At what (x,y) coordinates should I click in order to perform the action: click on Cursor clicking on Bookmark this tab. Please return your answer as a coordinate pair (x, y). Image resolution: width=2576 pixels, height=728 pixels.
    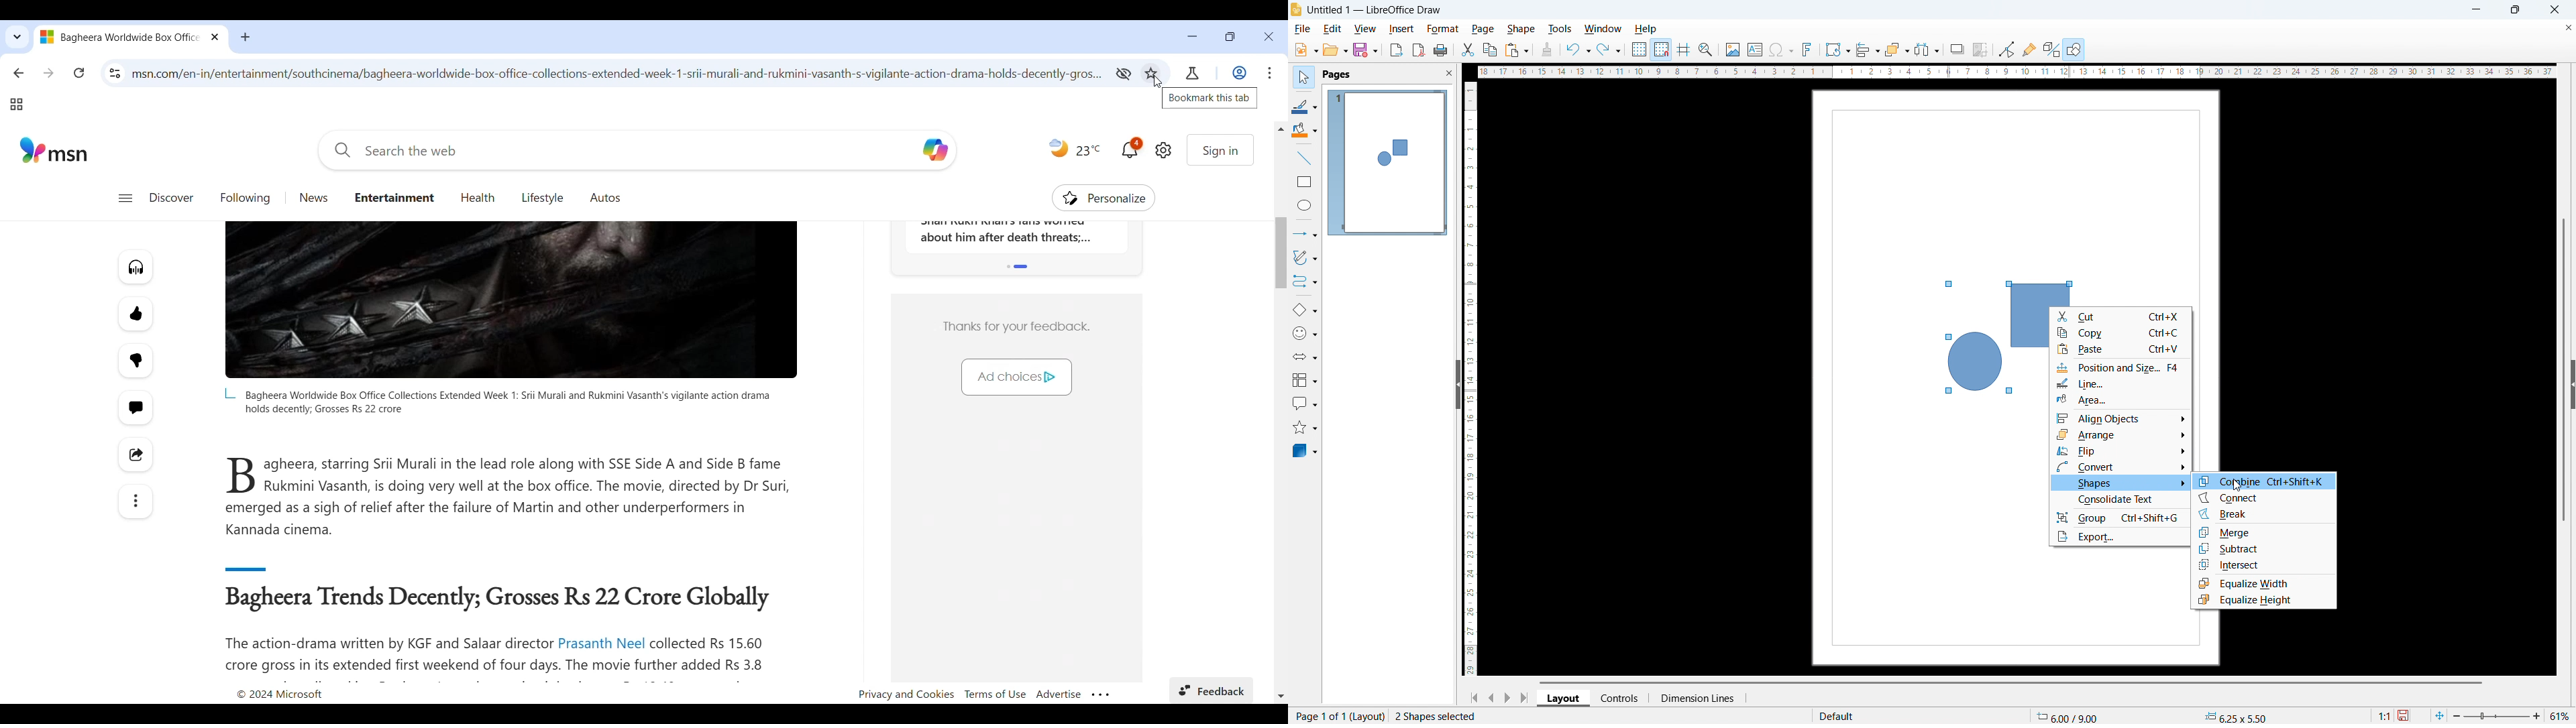
    Looking at the image, I should click on (1158, 82).